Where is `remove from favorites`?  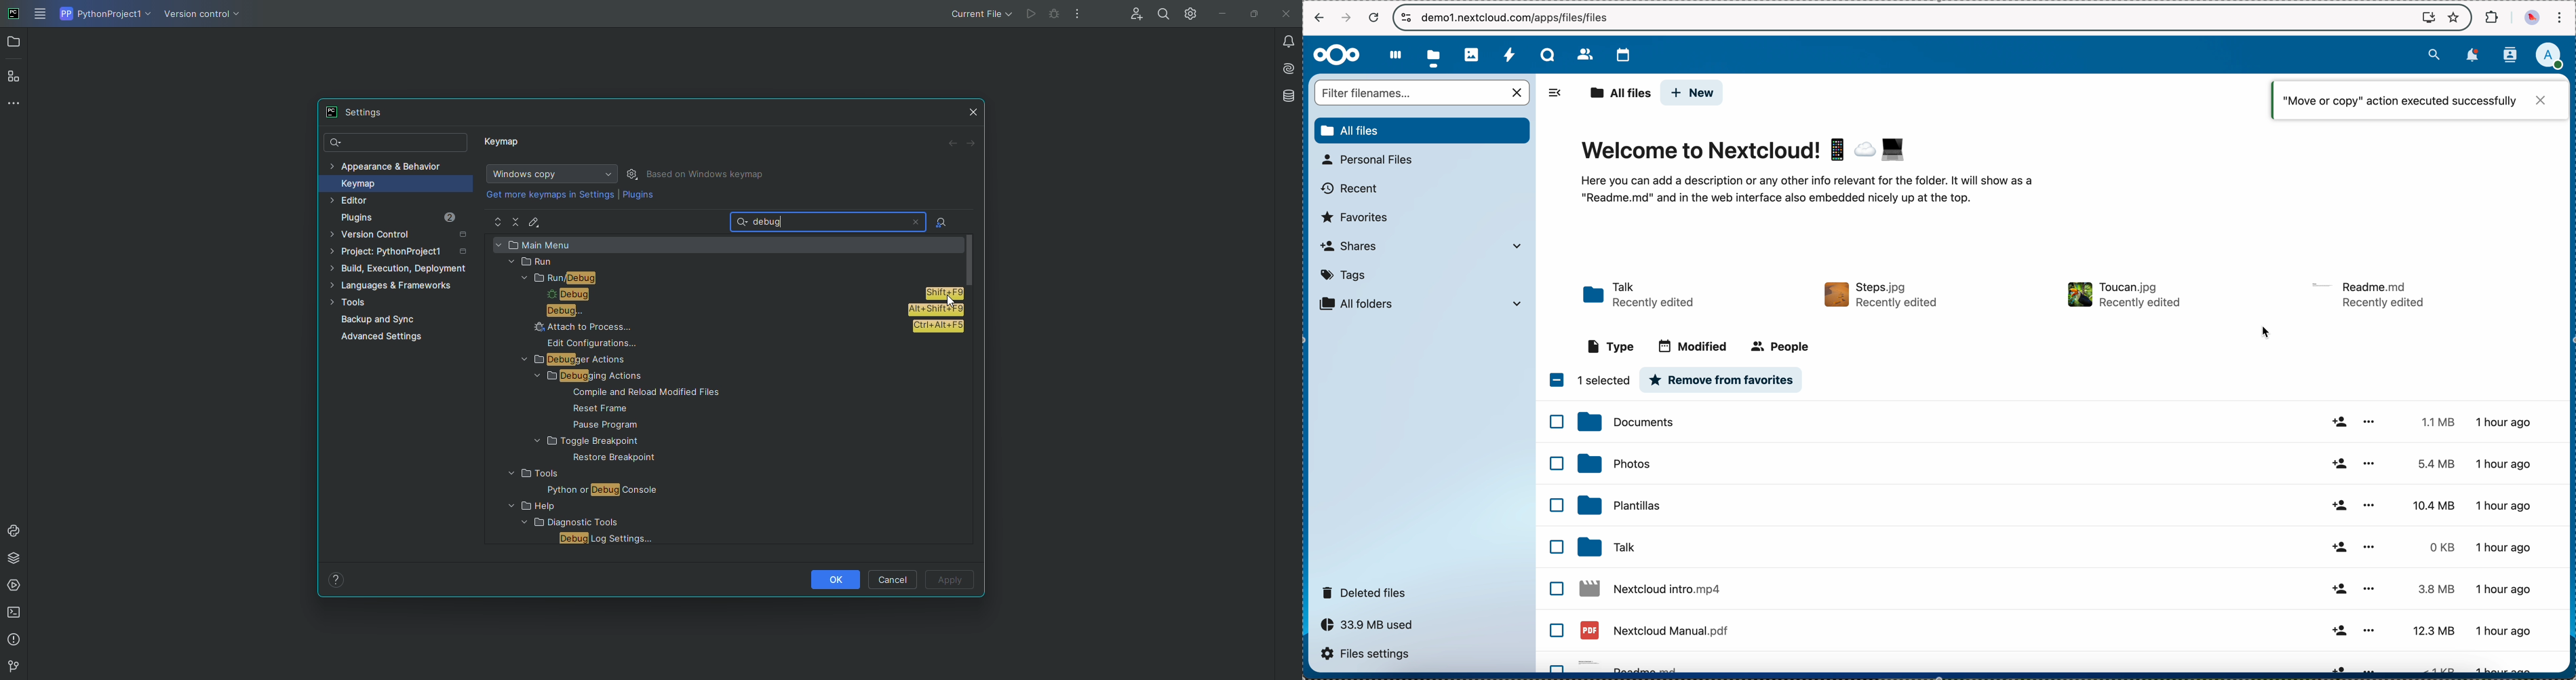 remove from favorites is located at coordinates (1723, 379).